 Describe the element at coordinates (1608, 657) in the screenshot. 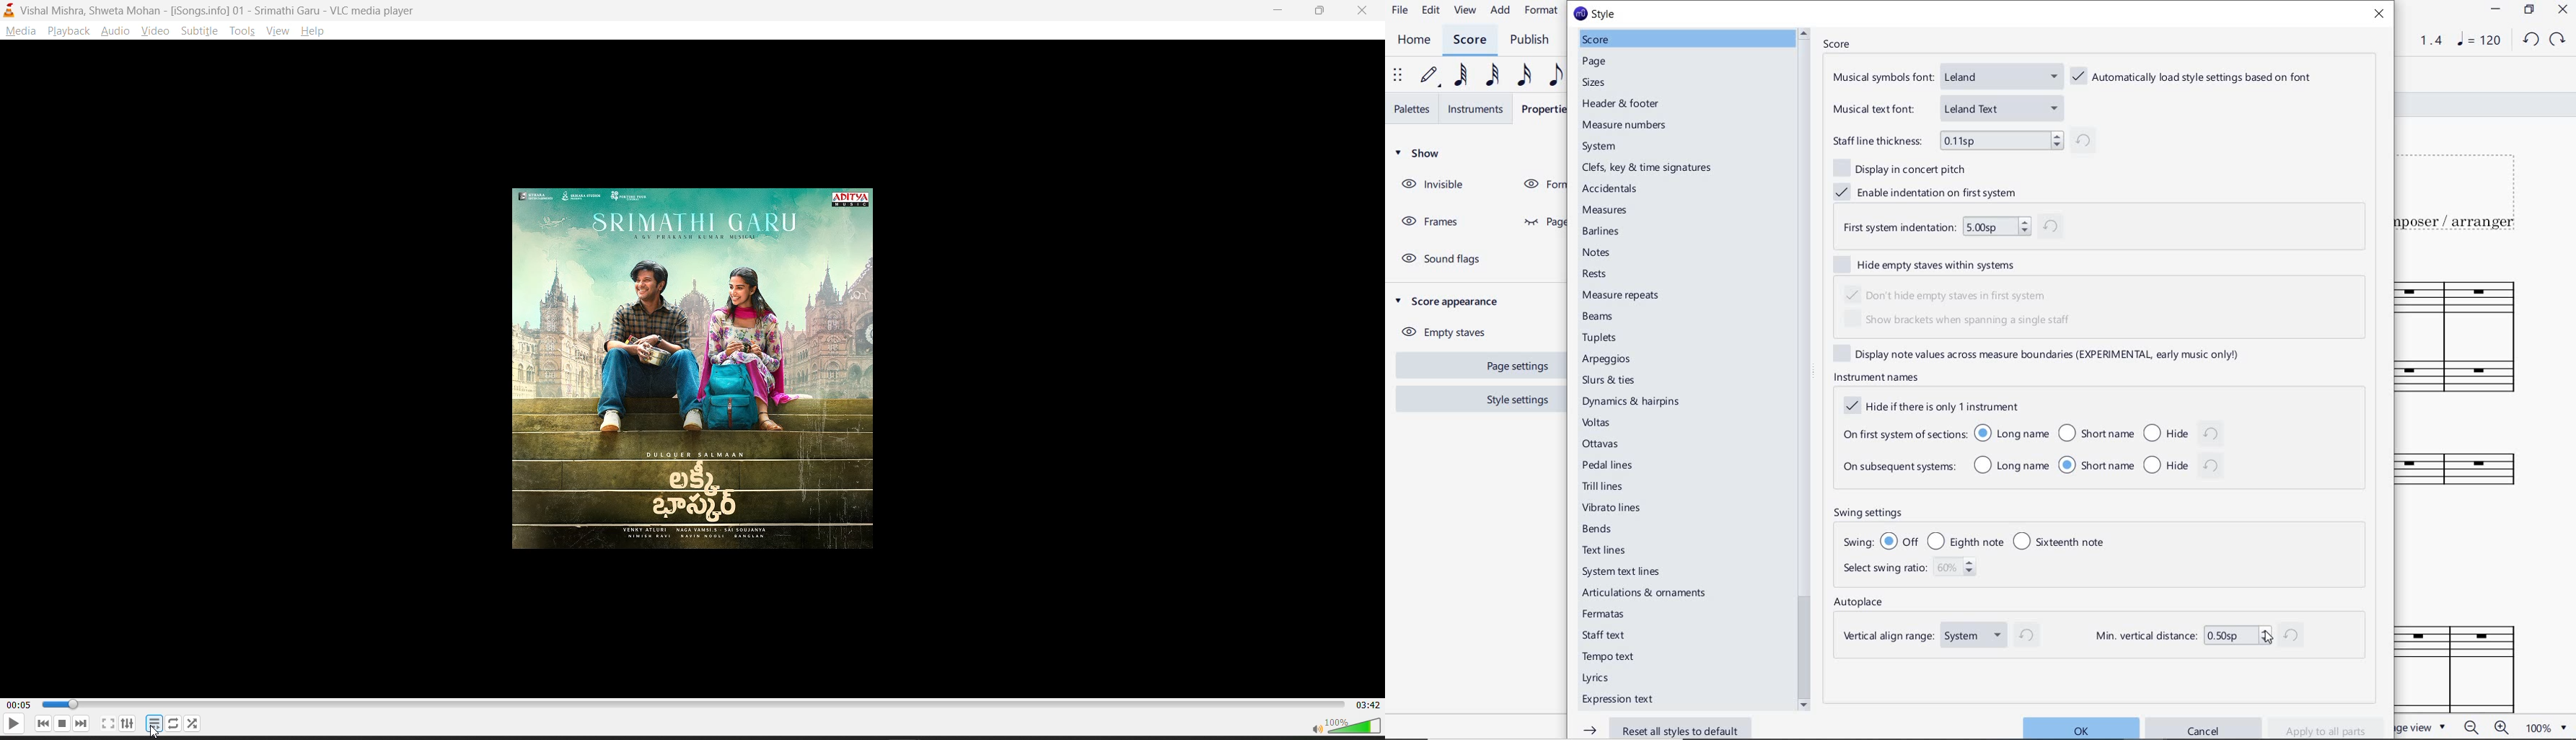

I see `tempo text` at that location.